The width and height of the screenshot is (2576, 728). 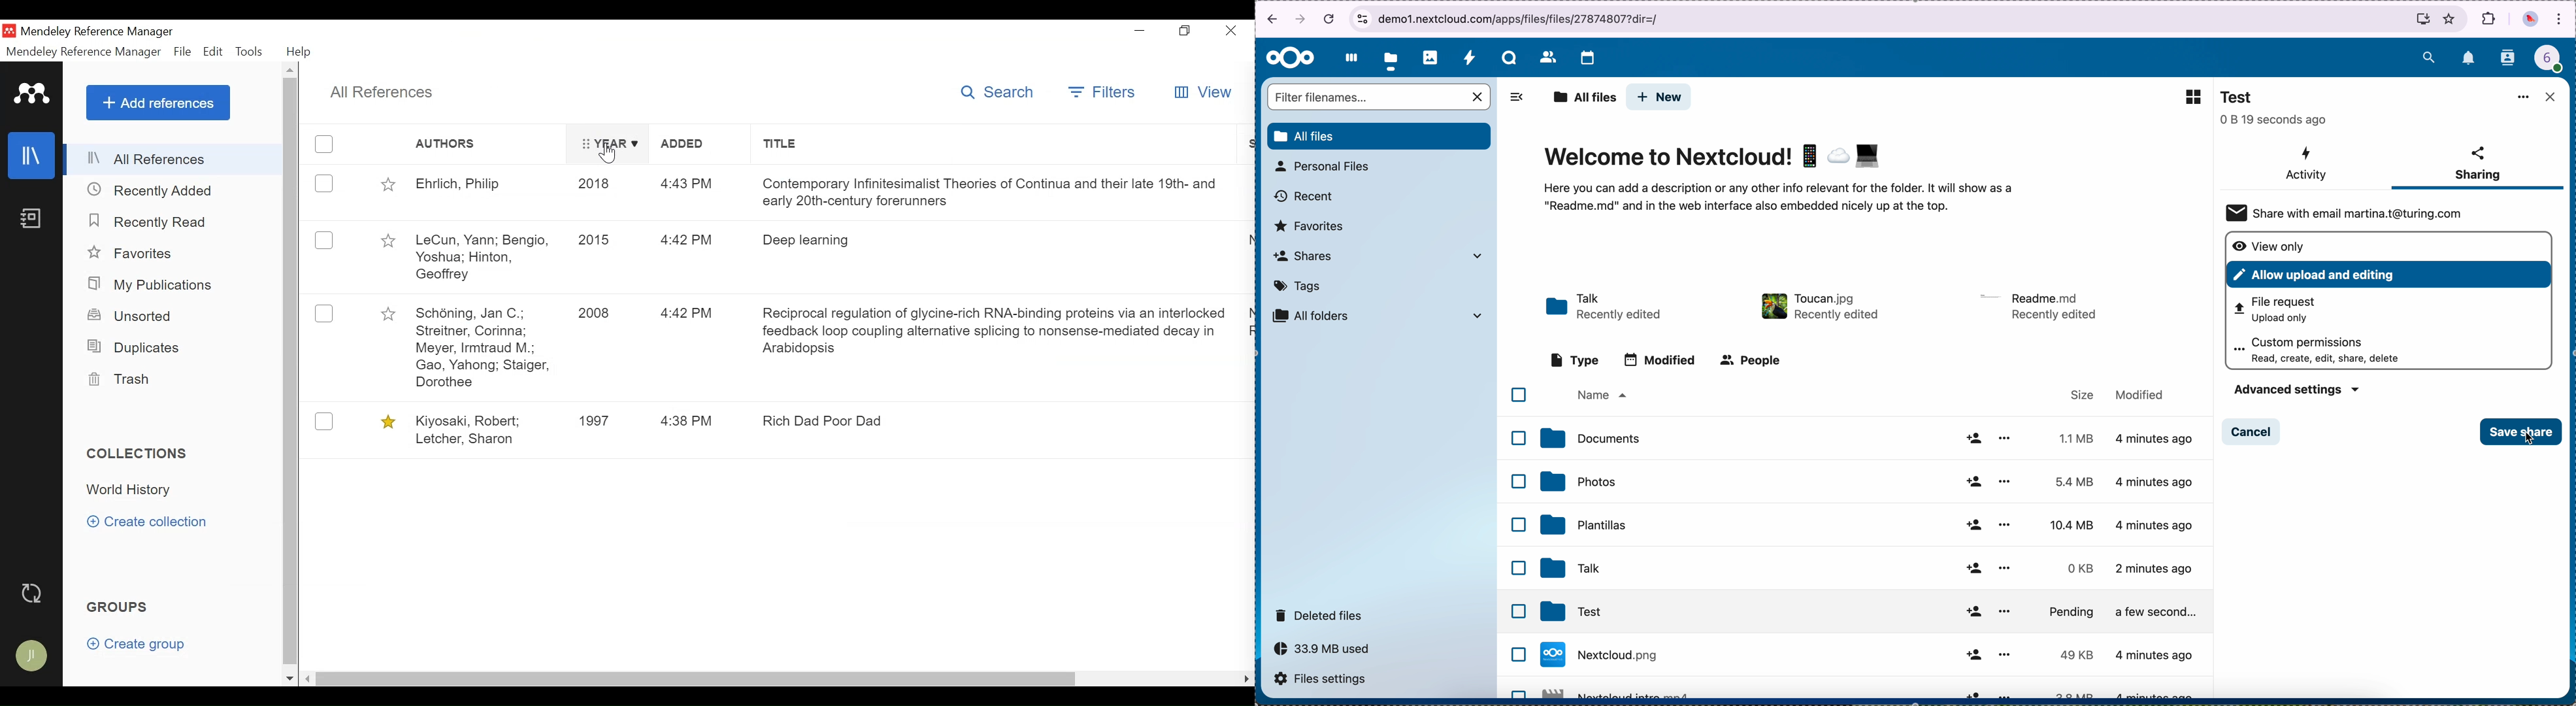 What do you see at coordinates (488, 144) in the screenshot?
I see `Authors` at bounding box center [488, 144].